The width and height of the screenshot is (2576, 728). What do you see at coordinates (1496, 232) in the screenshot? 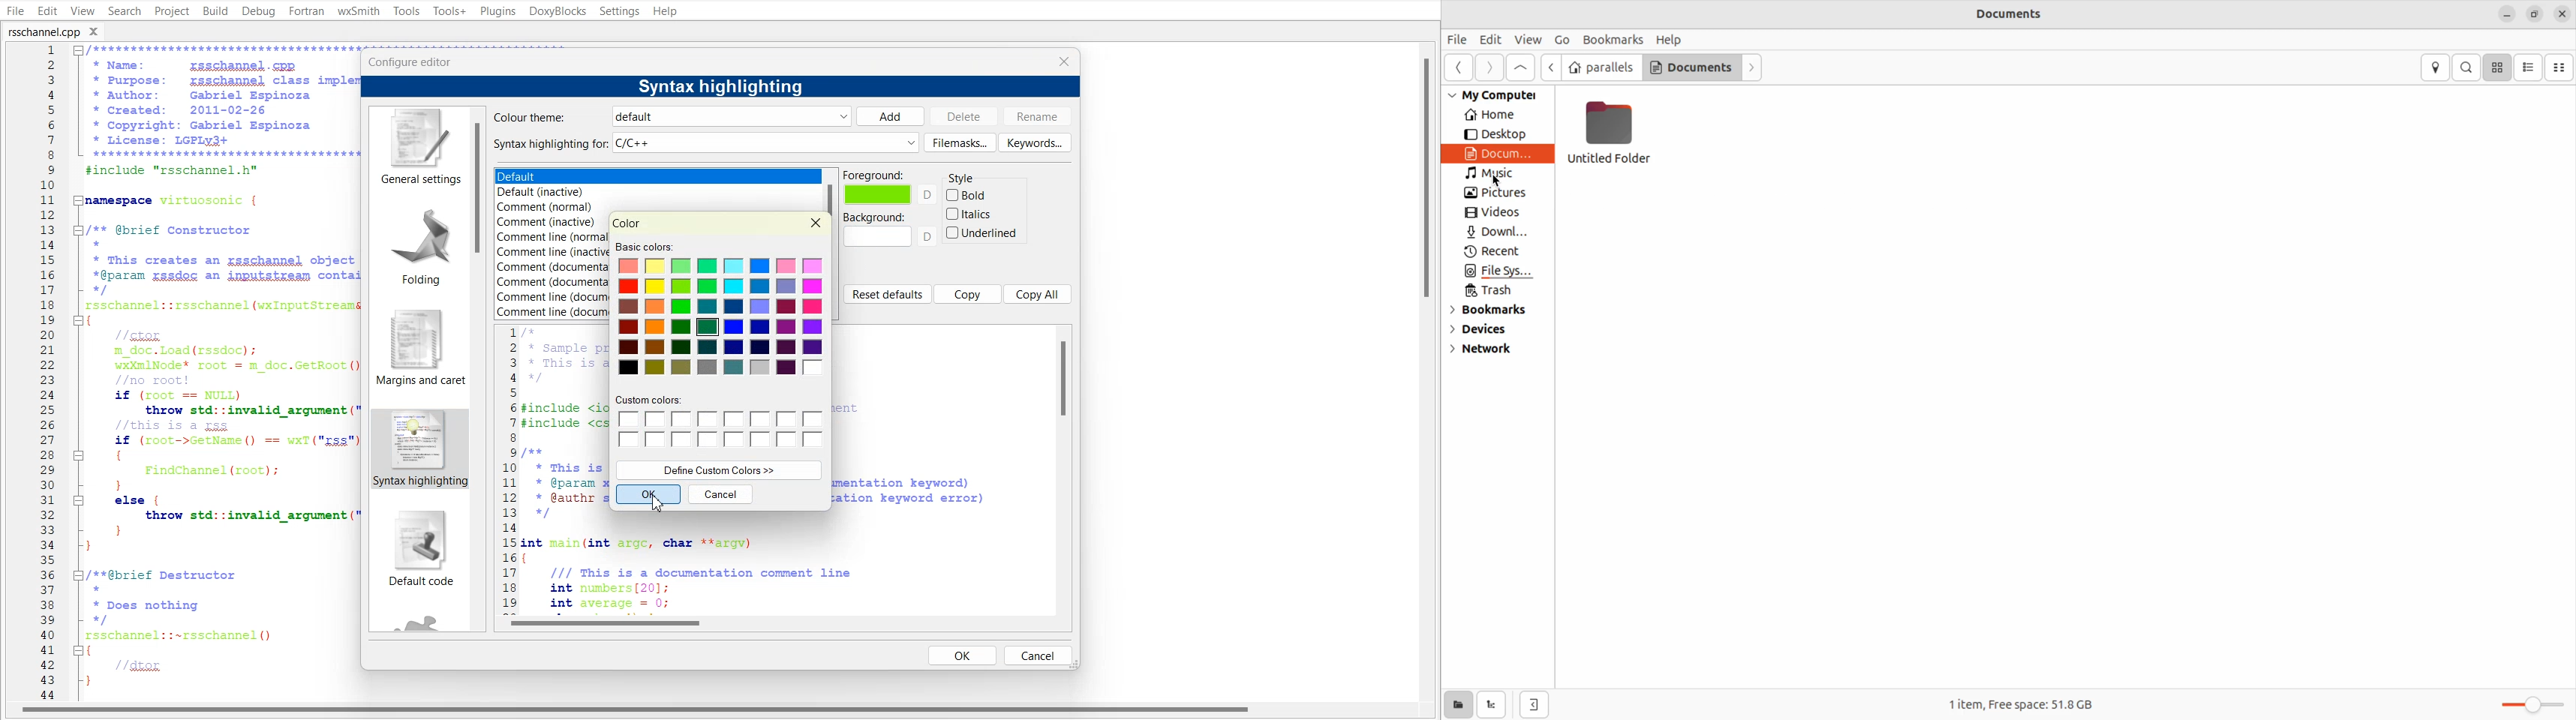
I see `Downloads` at bounding box center [1496, 232].